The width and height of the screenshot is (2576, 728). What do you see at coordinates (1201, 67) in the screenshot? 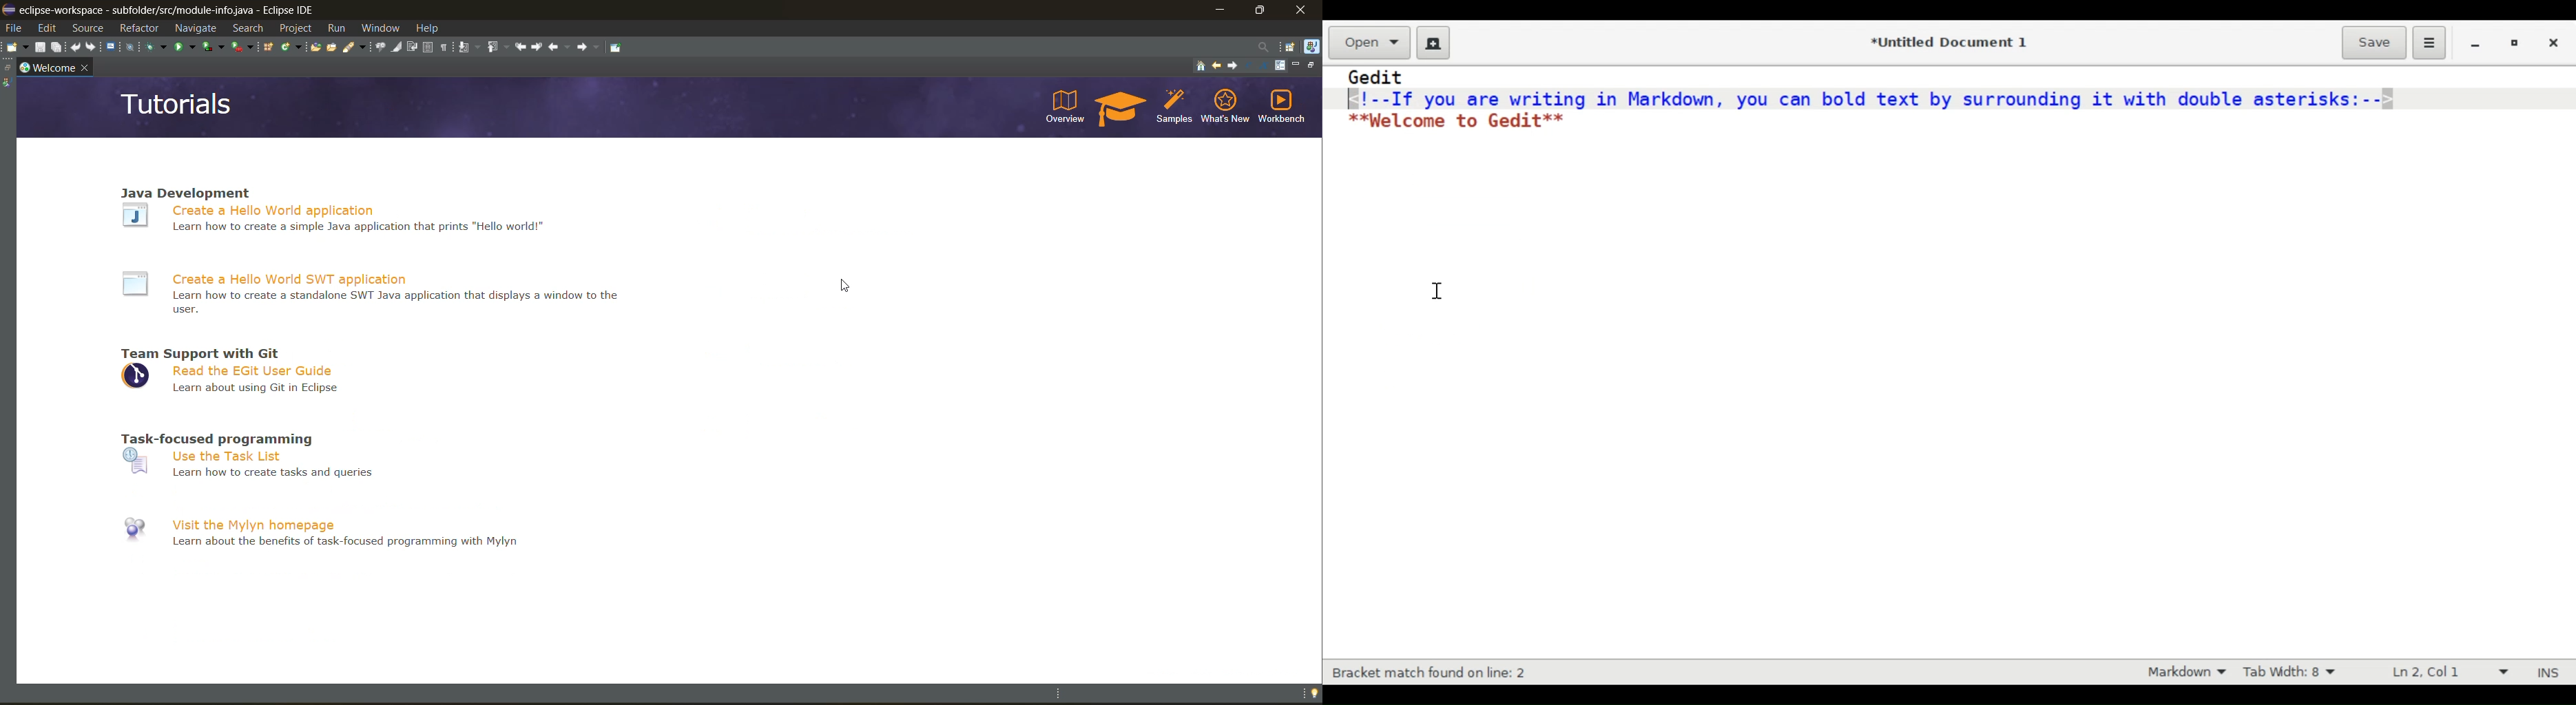
I see `home` at bounding box center [1201, 67].